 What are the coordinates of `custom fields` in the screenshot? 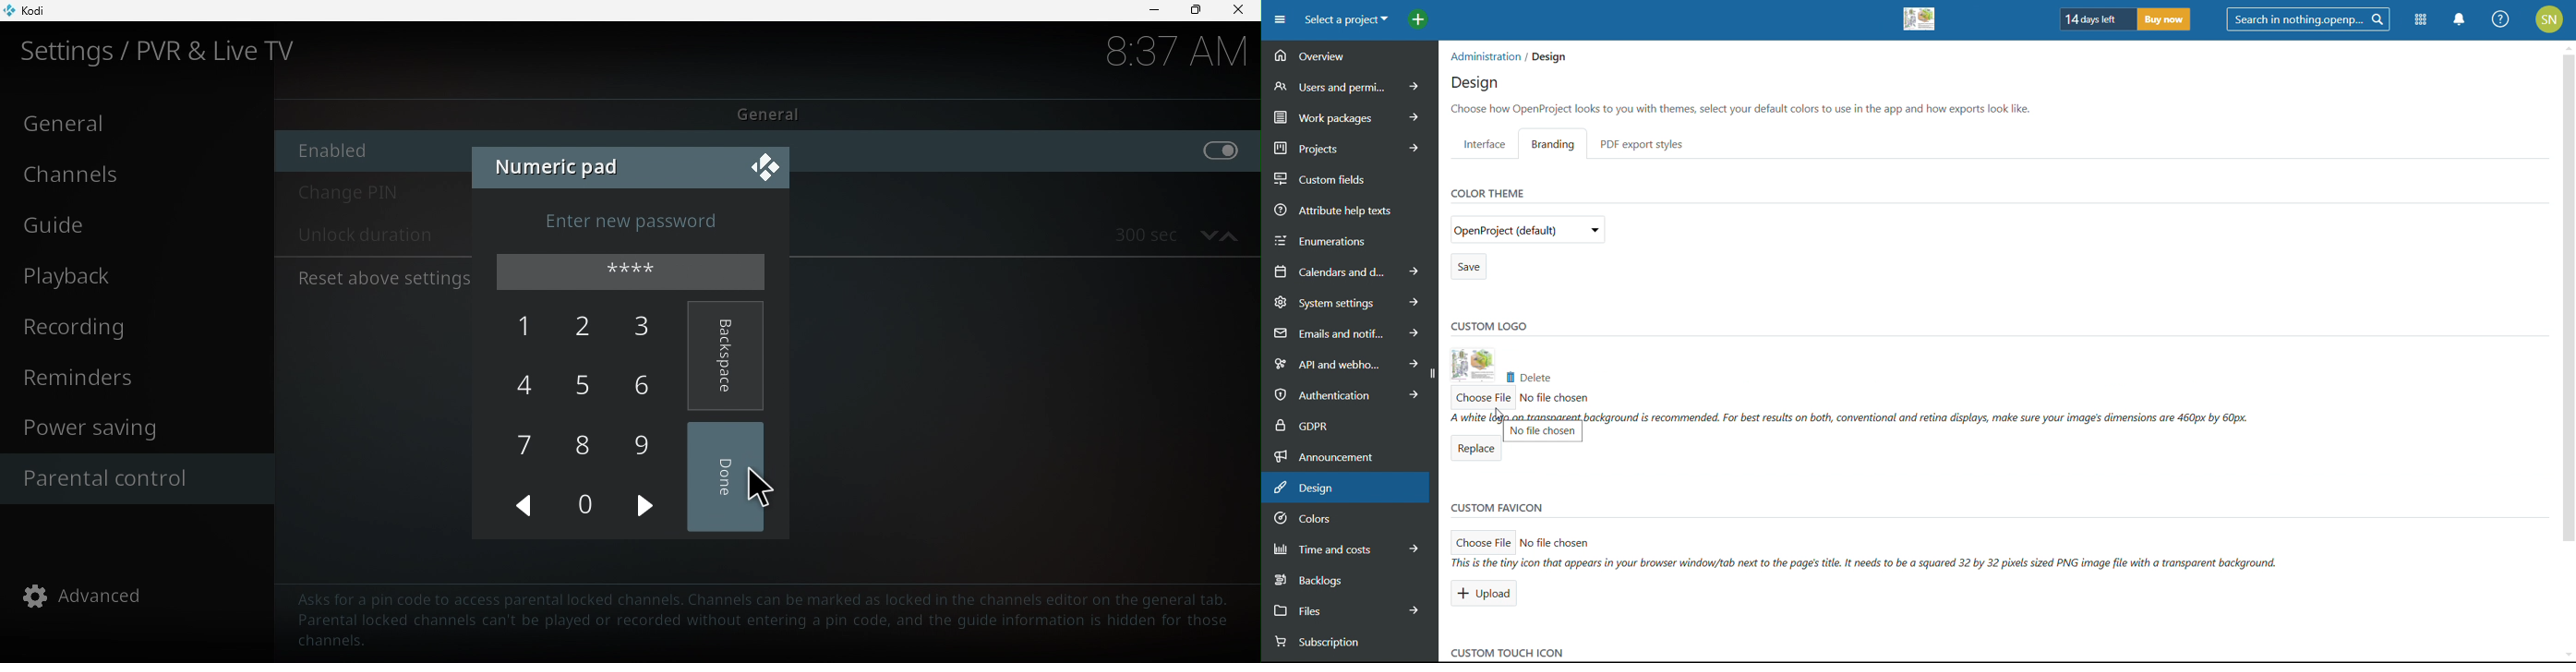 It's located at (1350, 175).